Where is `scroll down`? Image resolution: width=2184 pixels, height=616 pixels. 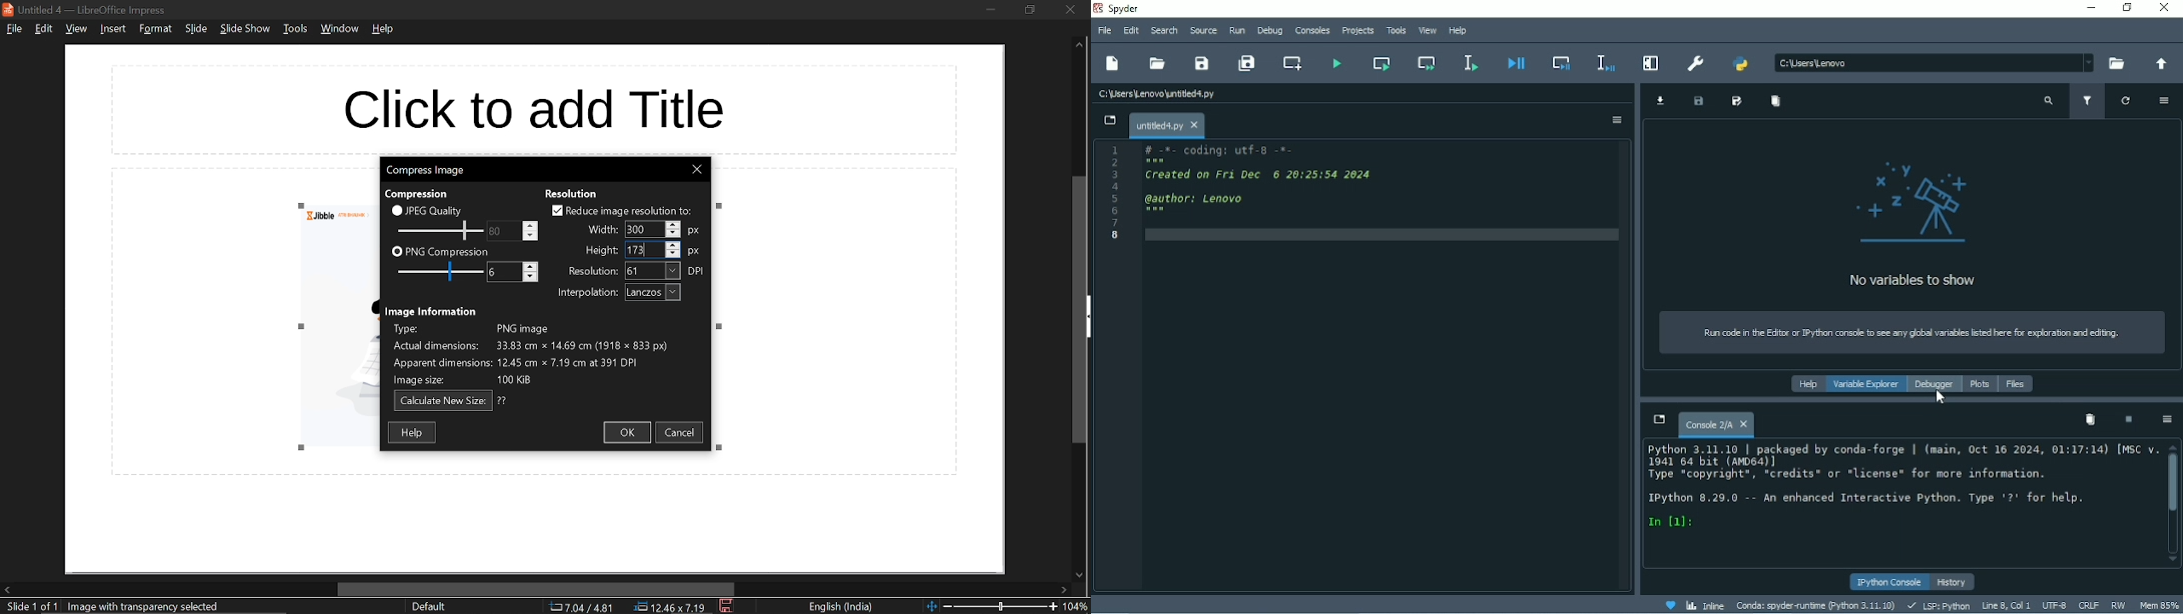 scroll down is located at coordinates (2174, 555).